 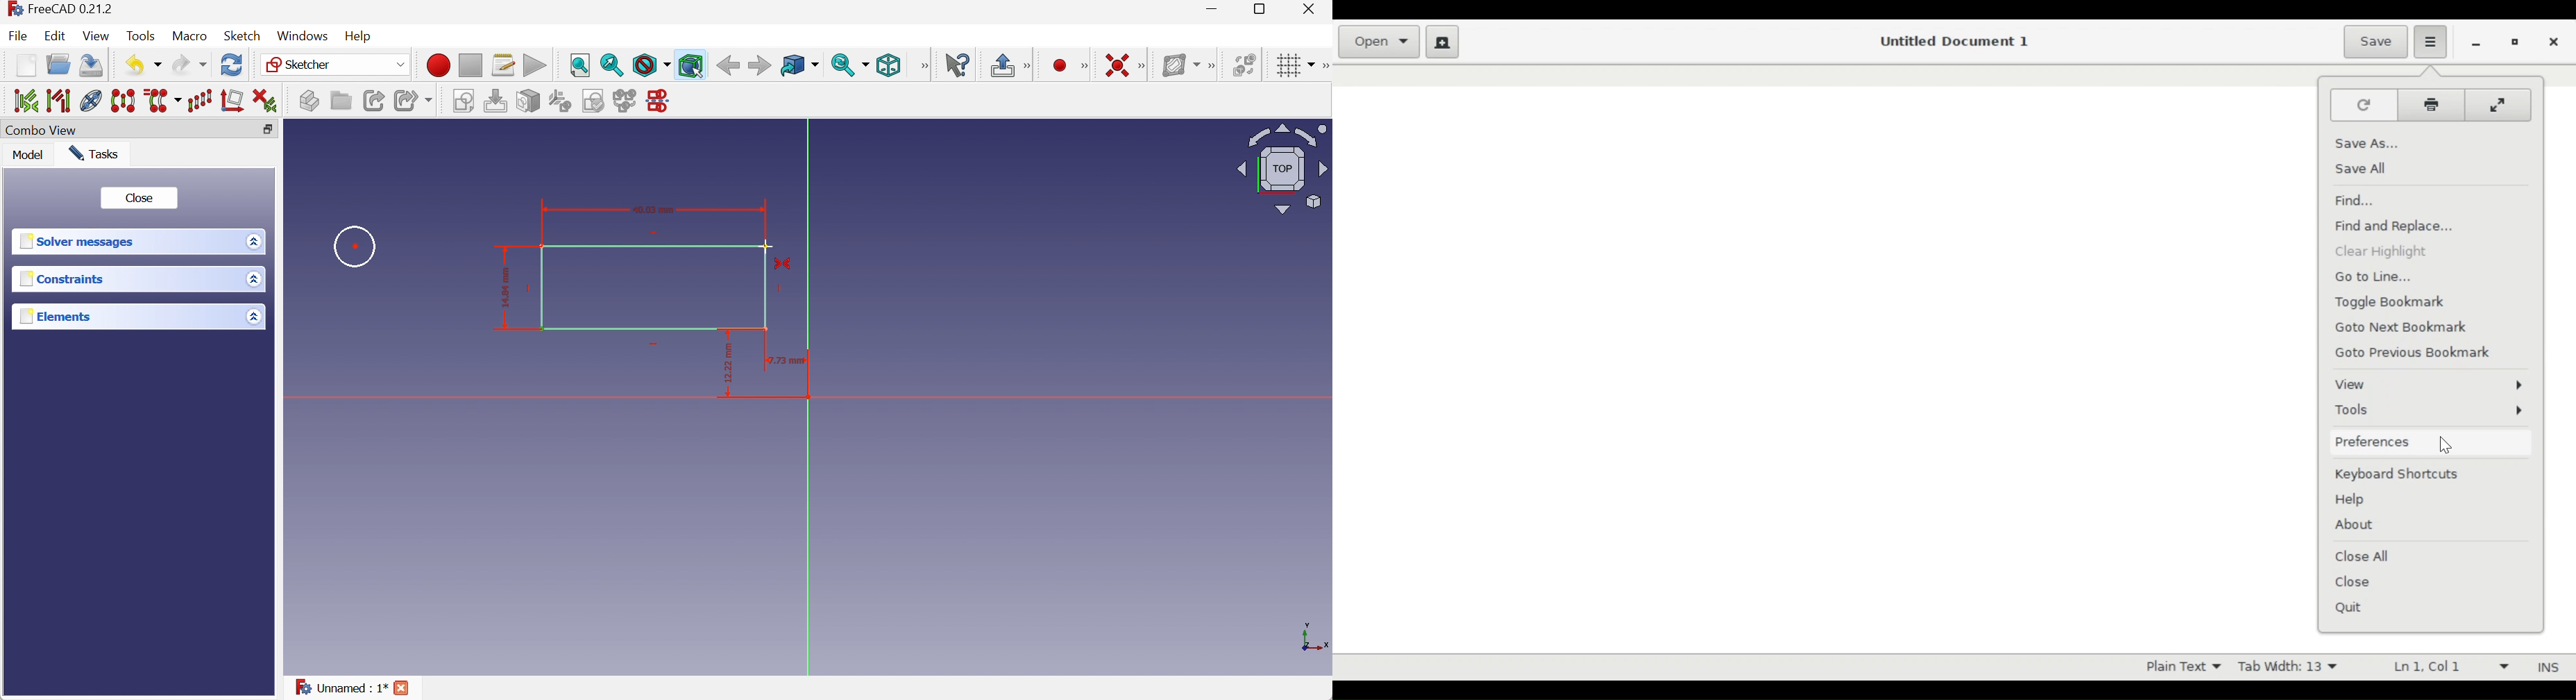 I want to click on [Sketcher edit mode], so click(x=1029, y=67).